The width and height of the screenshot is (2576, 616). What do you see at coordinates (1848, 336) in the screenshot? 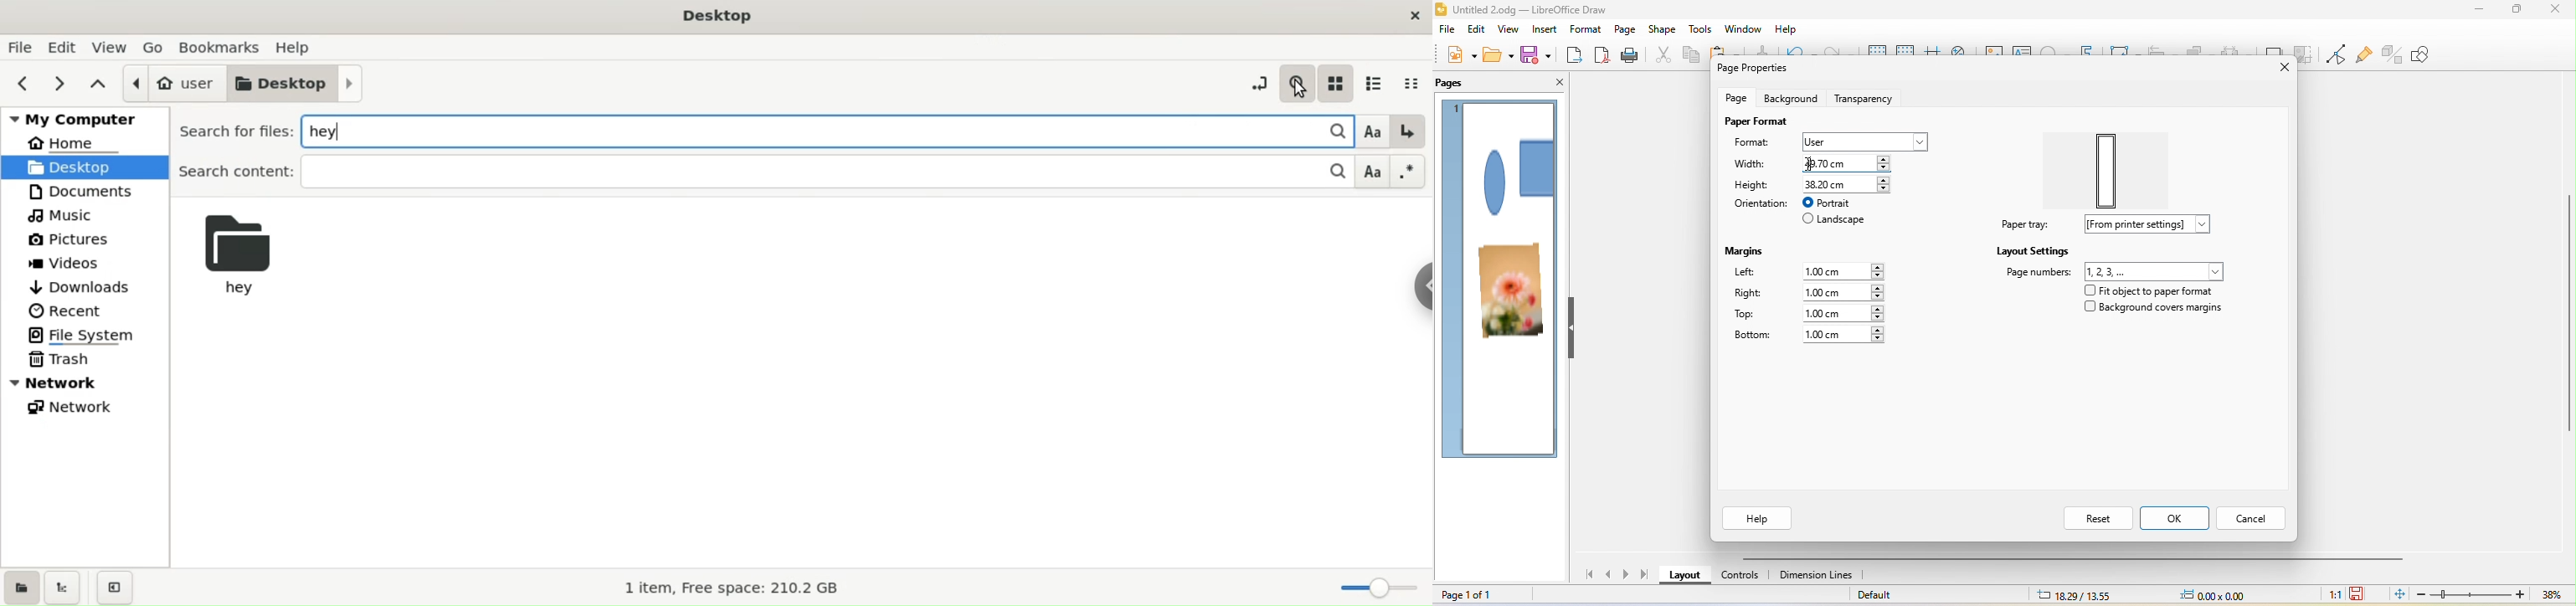
I see `1.00 cm` at bounding box center [1848, 336].